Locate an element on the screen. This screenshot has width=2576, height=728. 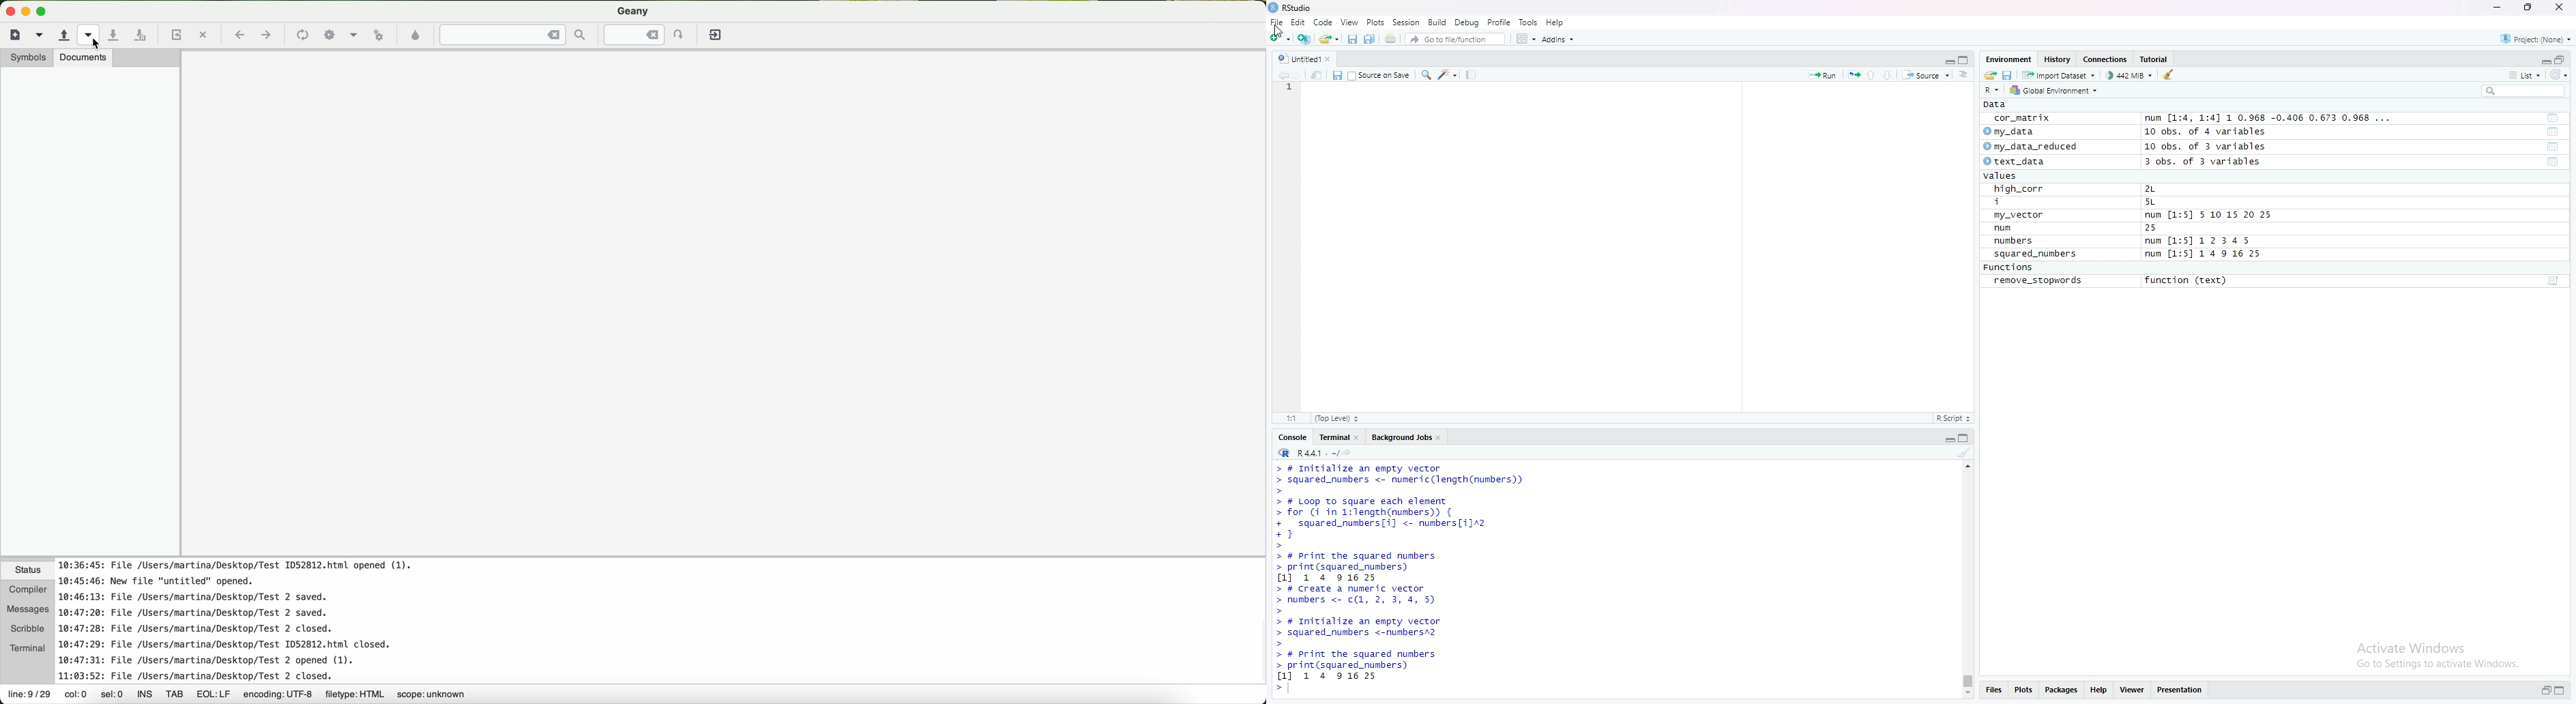
10 obs. of 4 variables is located at coordinates (2217, 131).